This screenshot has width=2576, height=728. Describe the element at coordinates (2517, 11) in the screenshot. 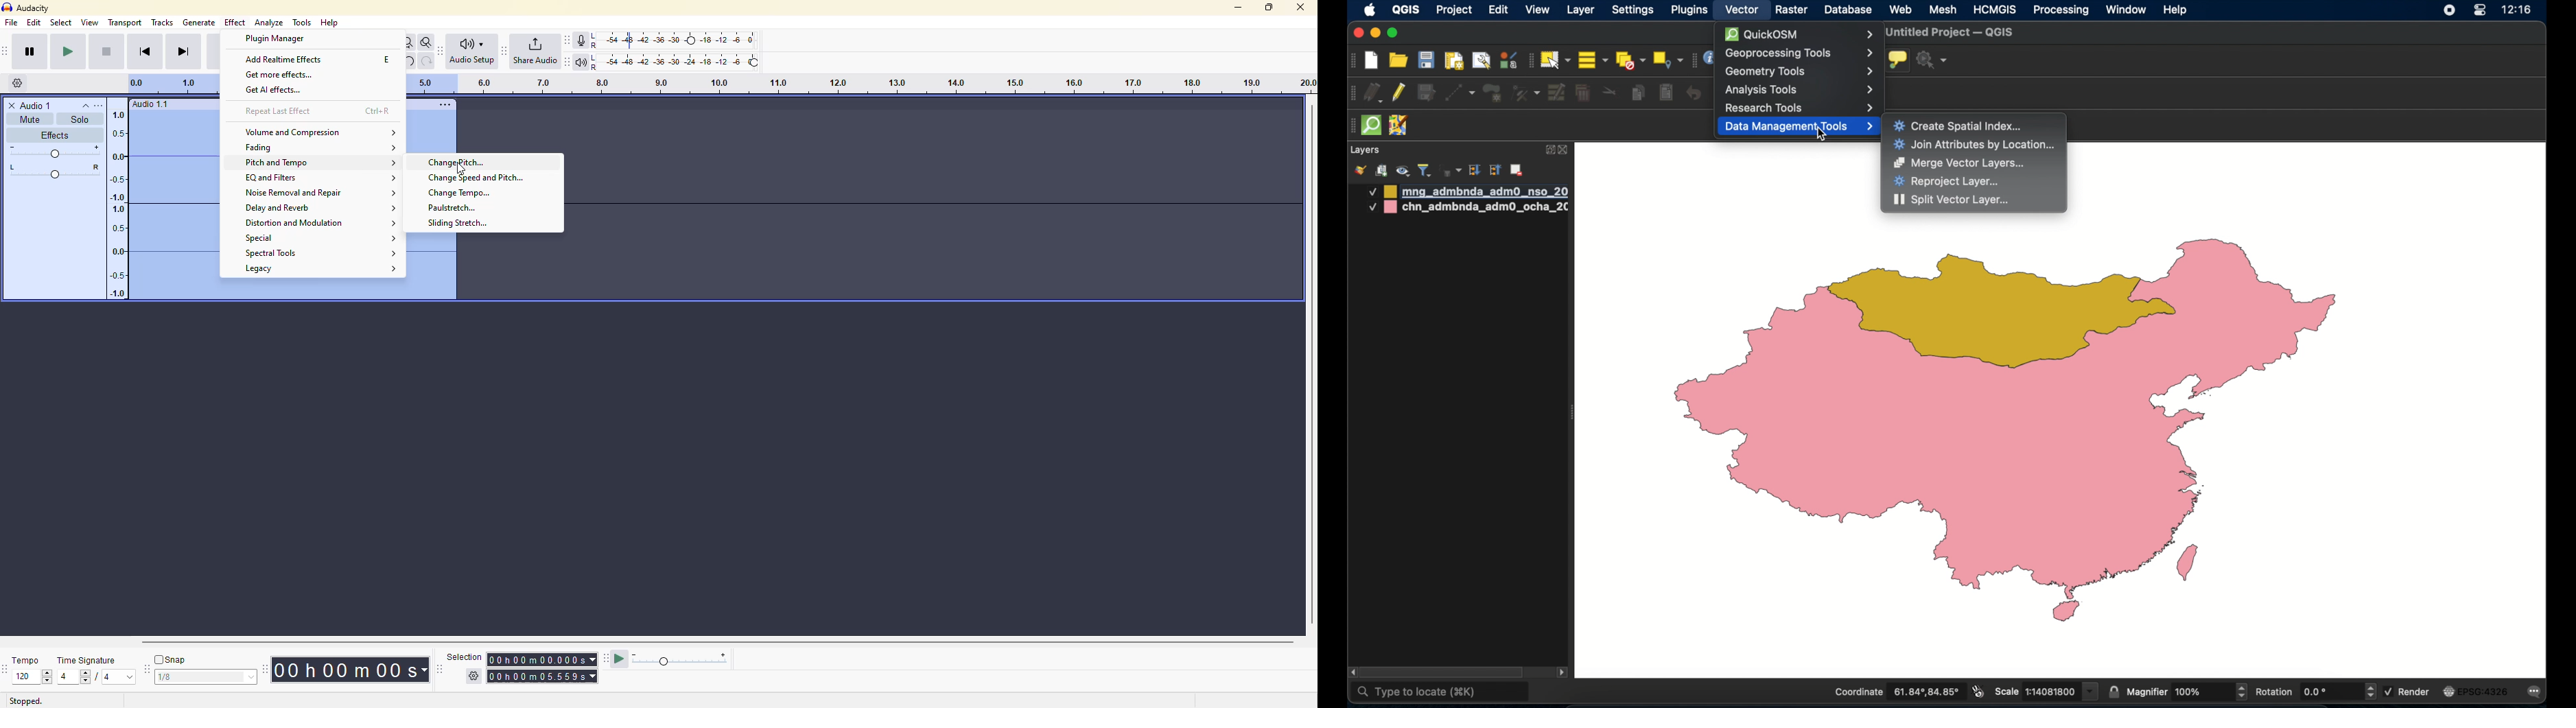

I see `time` at that location.